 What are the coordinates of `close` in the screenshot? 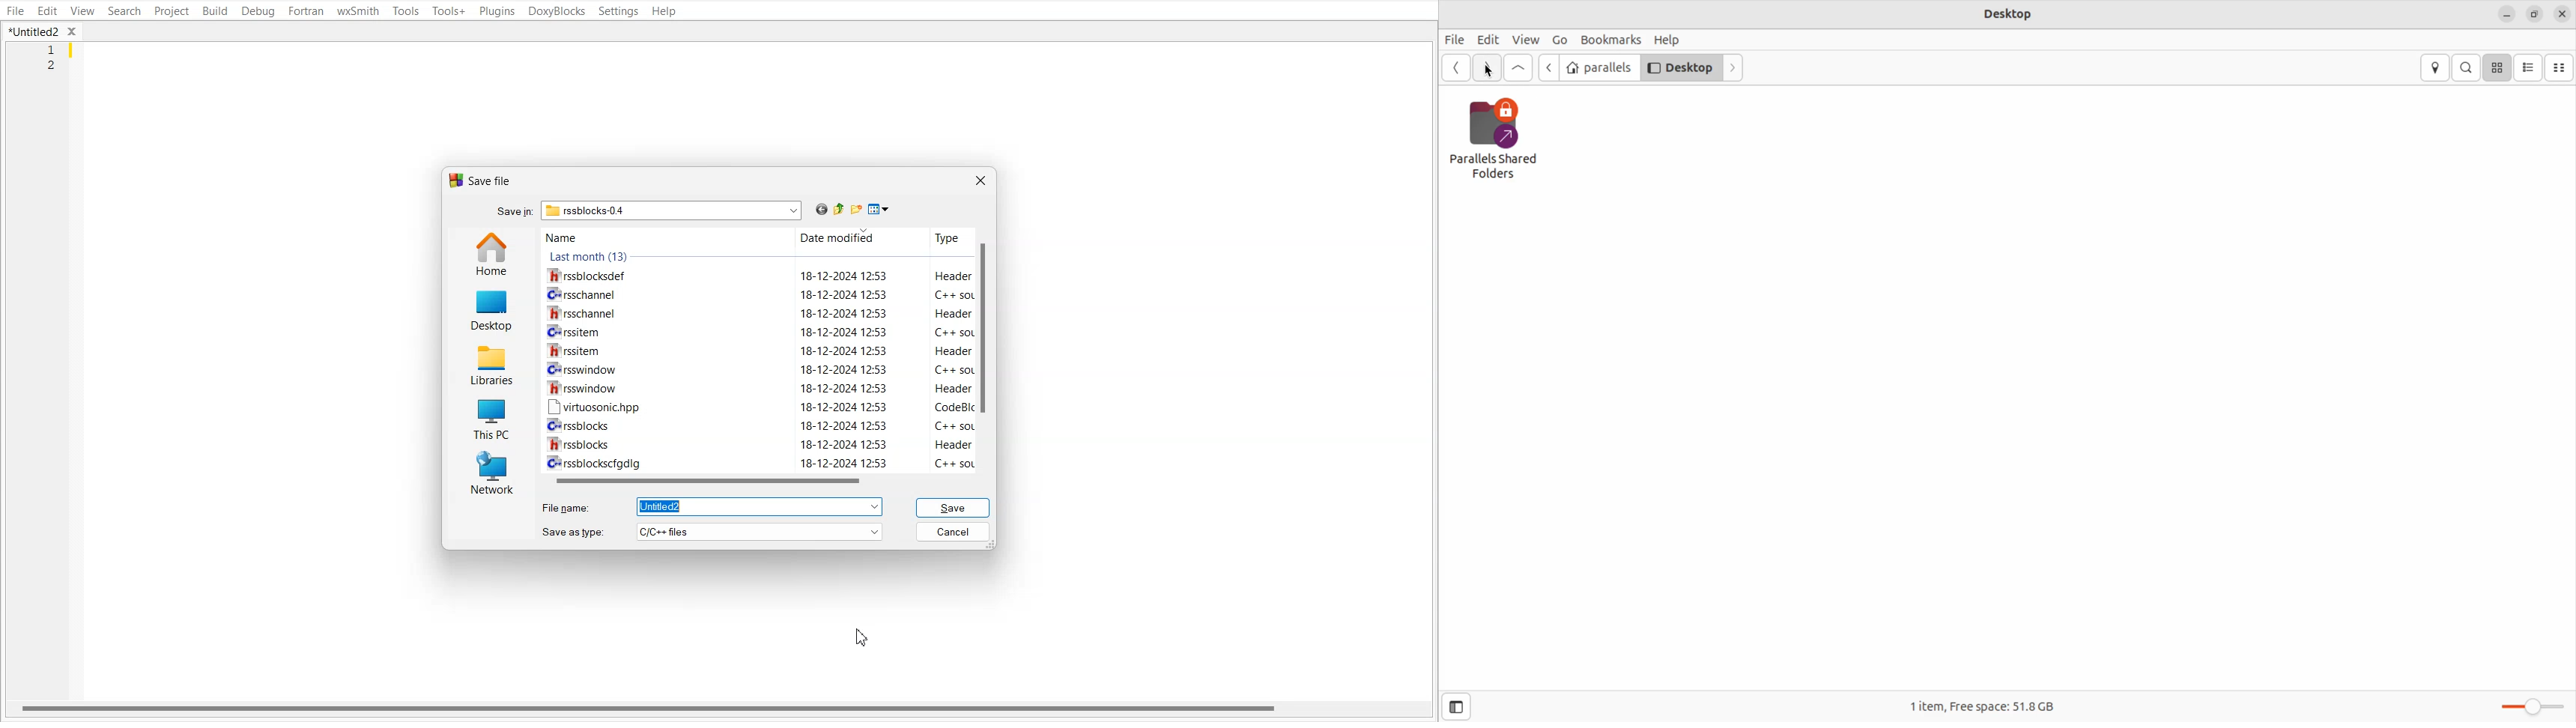 It's located at (2563, 13).